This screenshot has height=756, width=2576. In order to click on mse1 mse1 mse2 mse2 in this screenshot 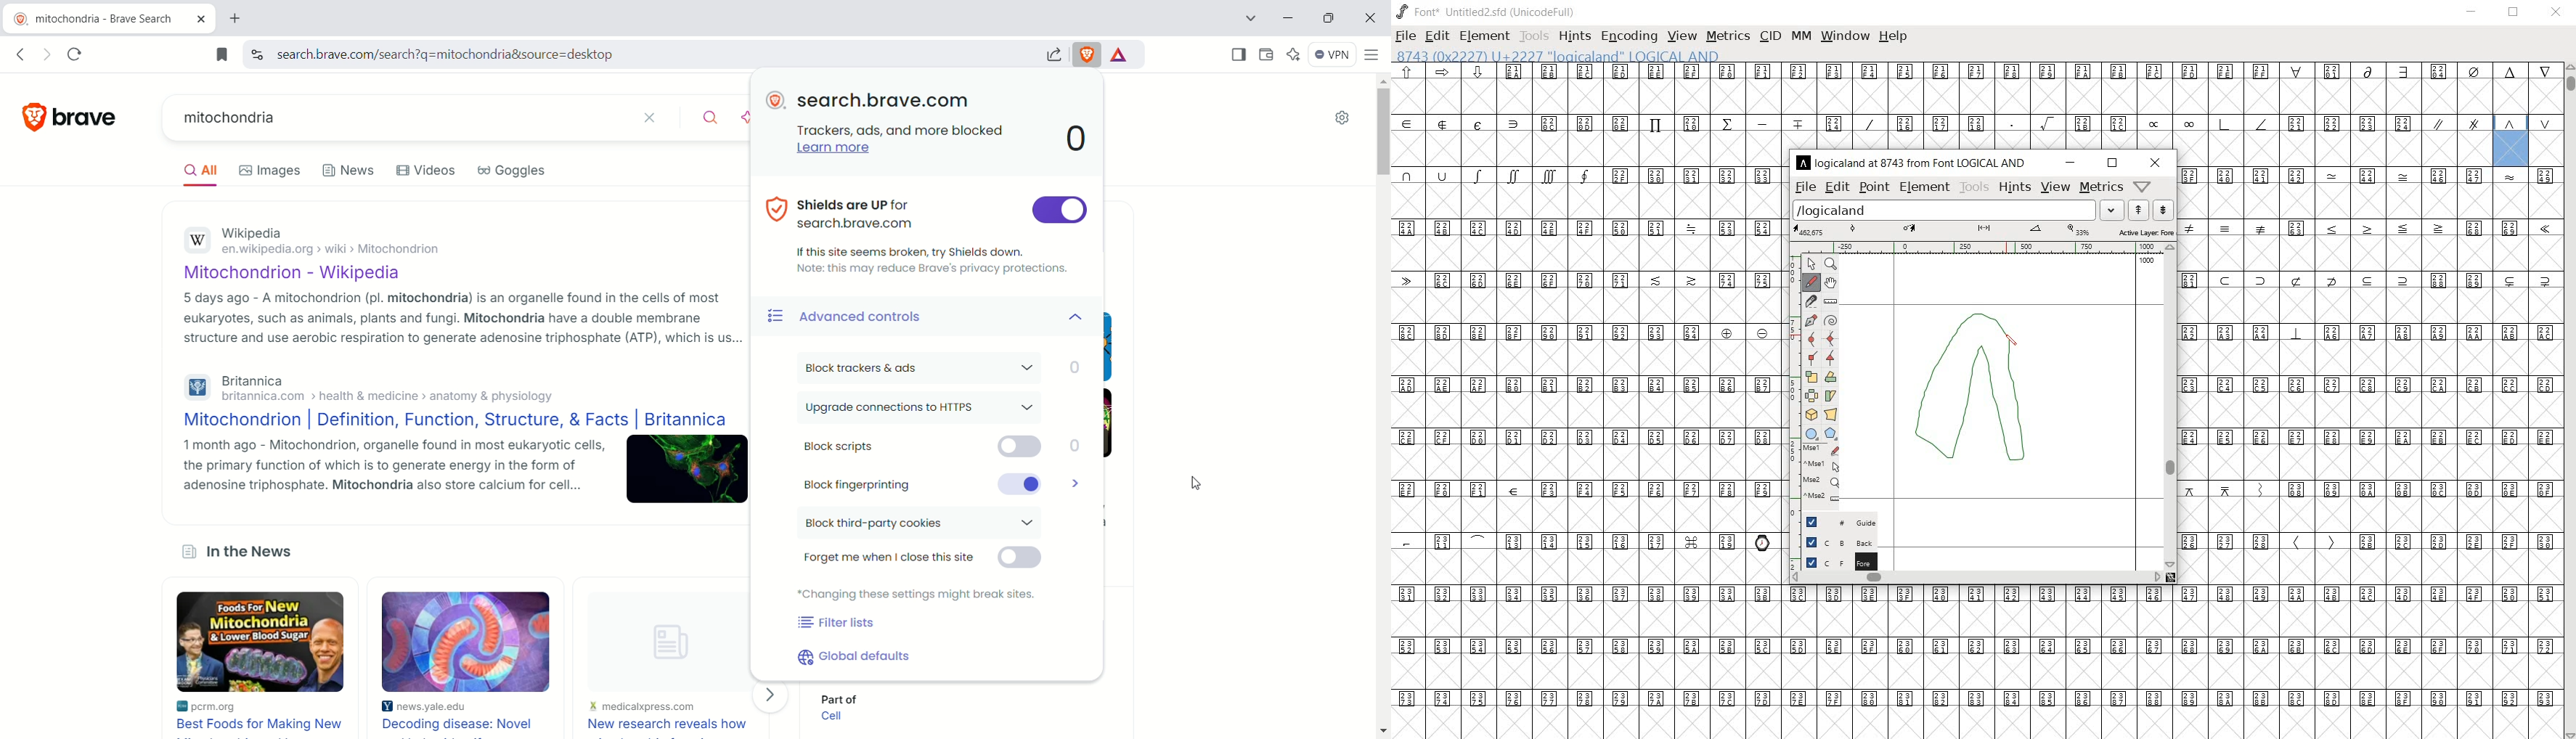, I will do `click(1820, 474)`.